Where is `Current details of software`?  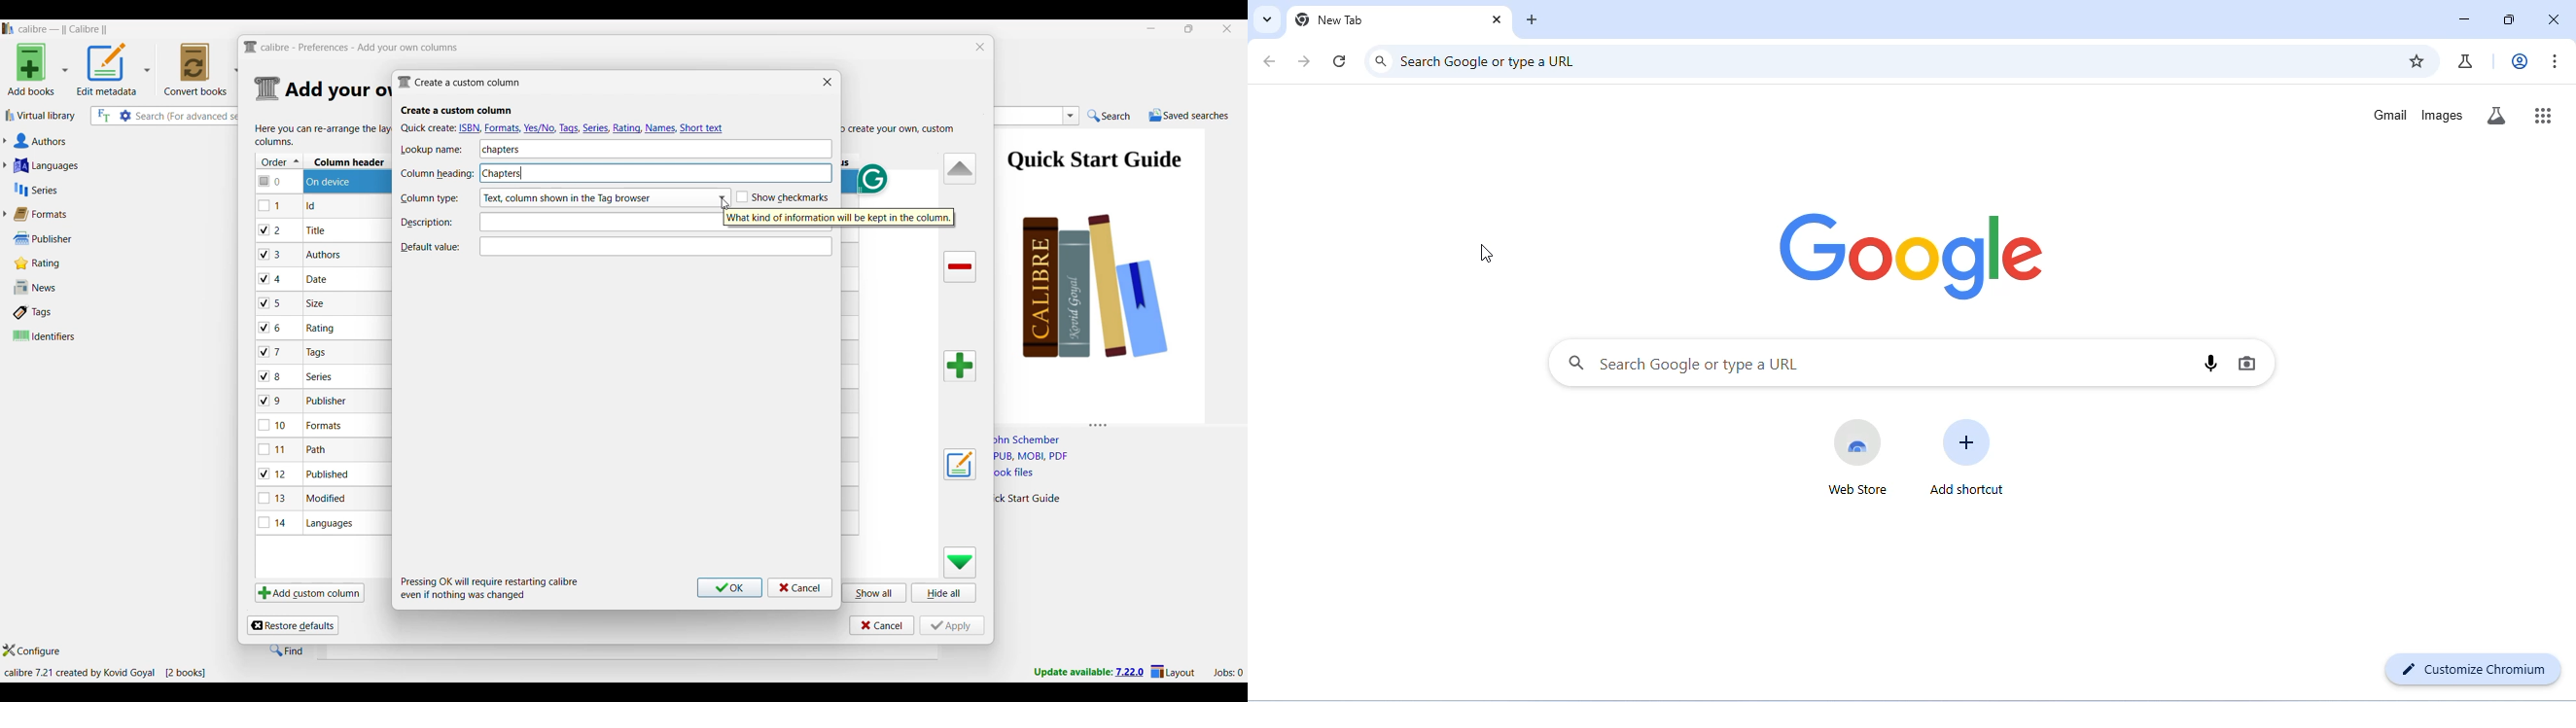 Current details of software is located at coordinates (105, 673).